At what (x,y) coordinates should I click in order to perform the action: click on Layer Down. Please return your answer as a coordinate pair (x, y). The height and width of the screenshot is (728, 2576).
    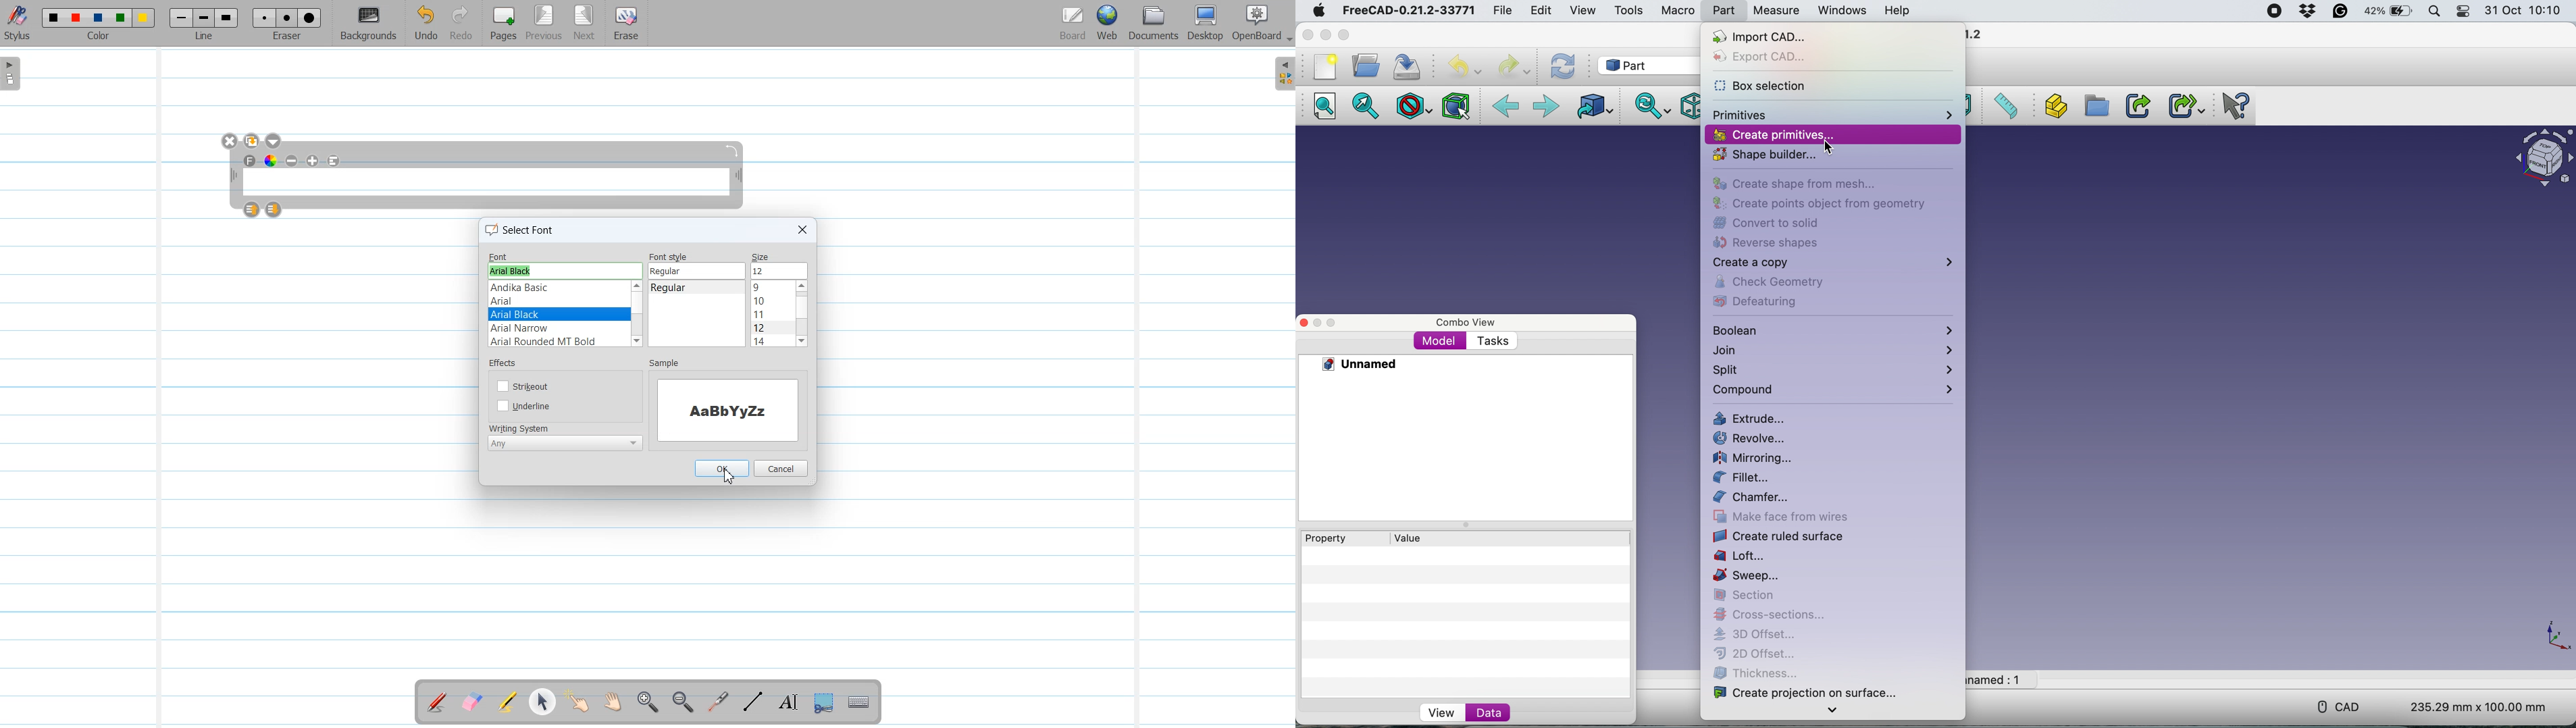
    Looking at the image, I should click on (274, 209).